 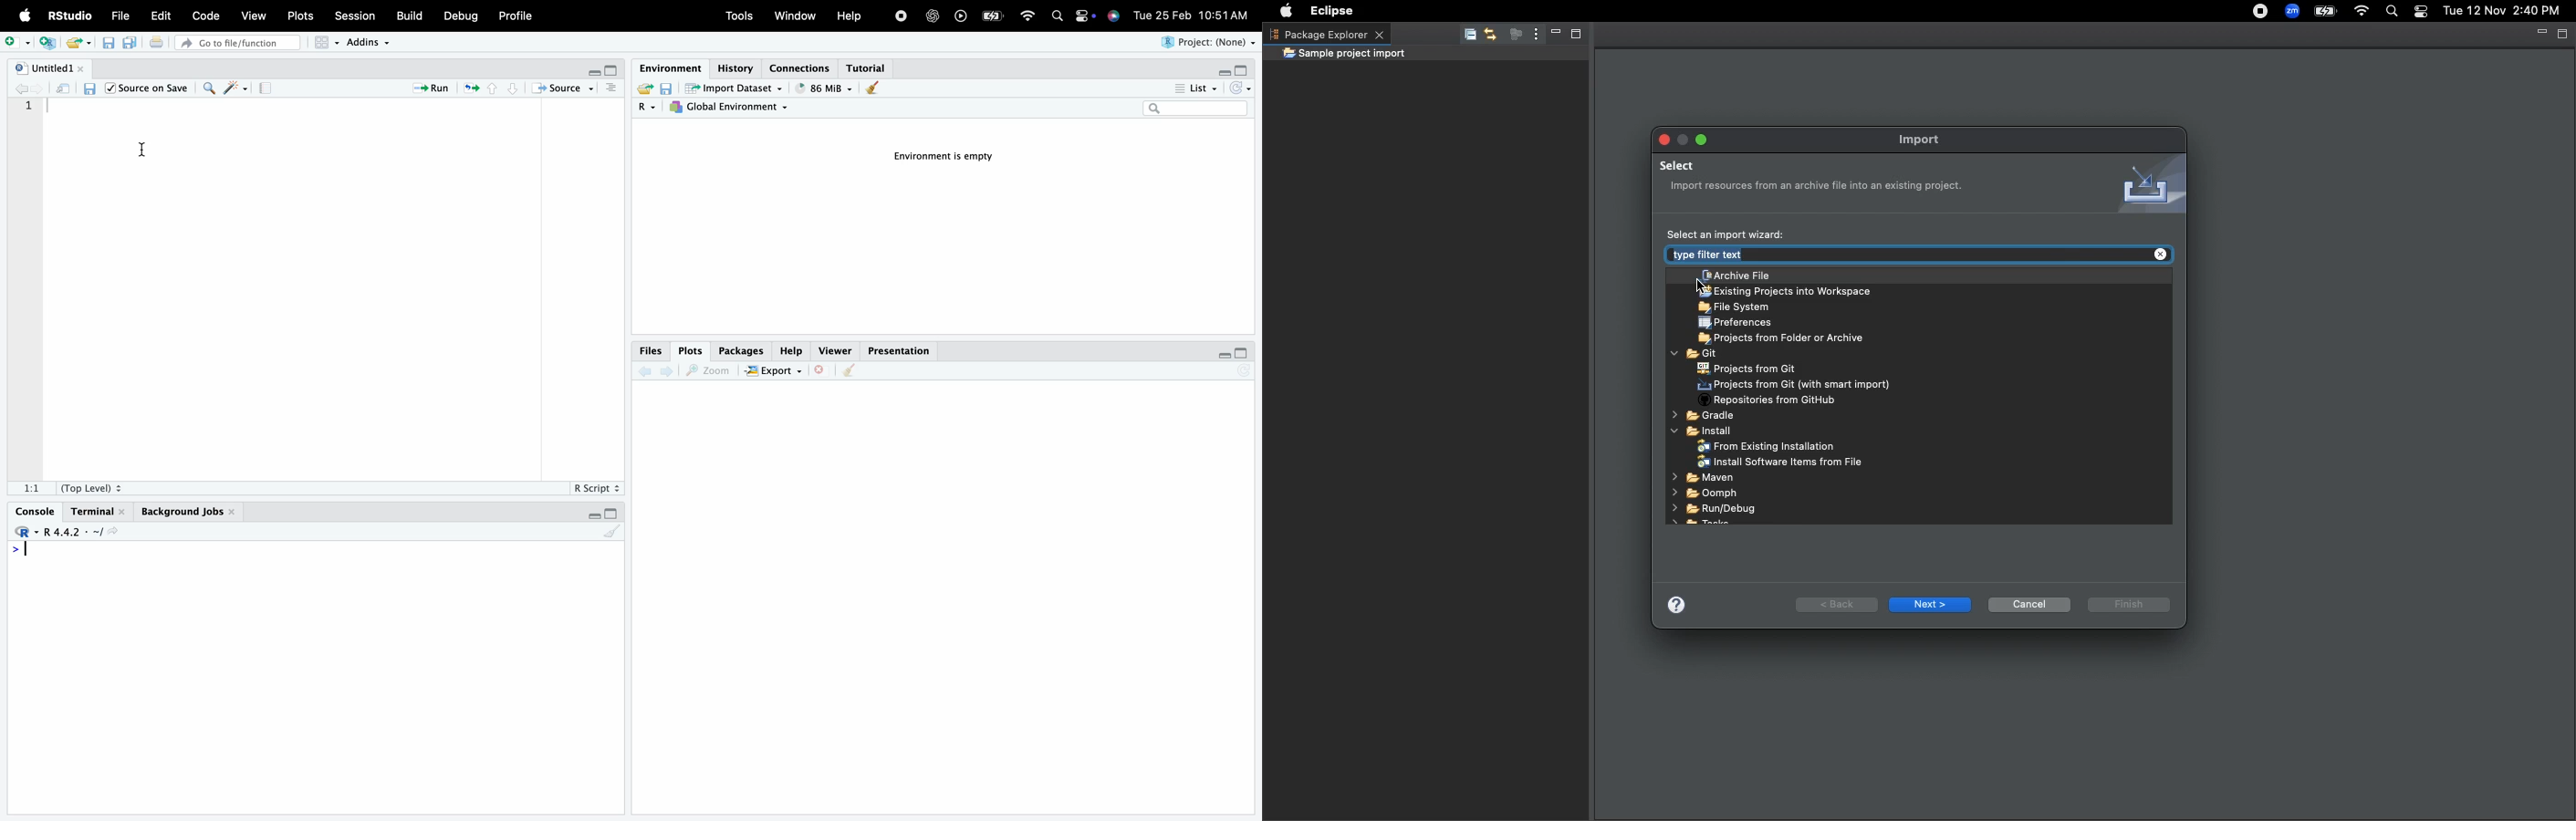 What do you see at coordinates (668, 66) in the screenshot?
I see `Environment` at bounding box center [668, 66].